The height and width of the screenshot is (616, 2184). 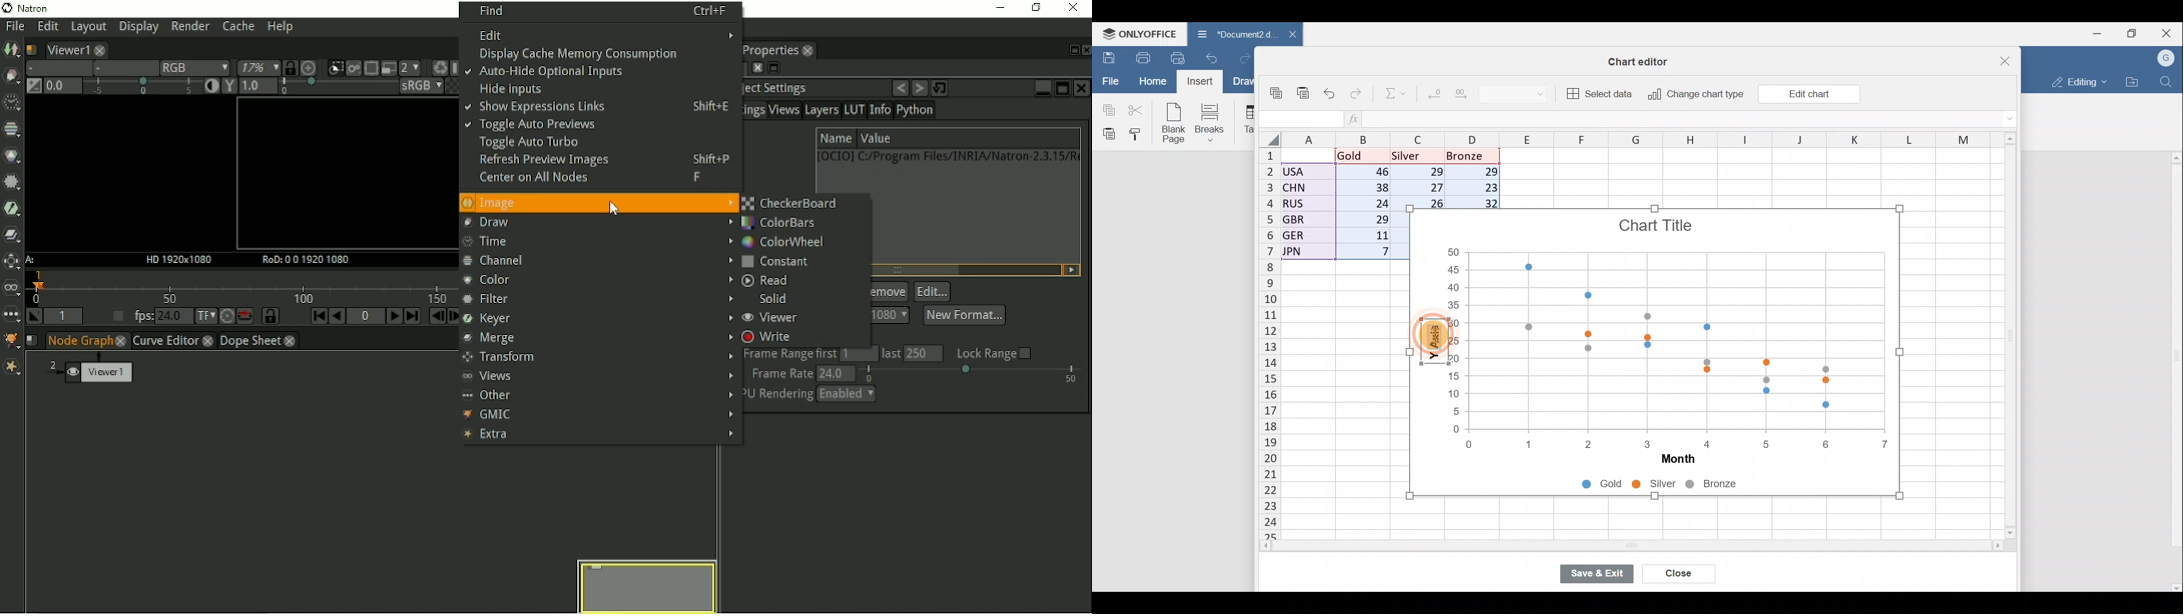 I want to click on Cursor on Insert, so click(x=1202, y=82).